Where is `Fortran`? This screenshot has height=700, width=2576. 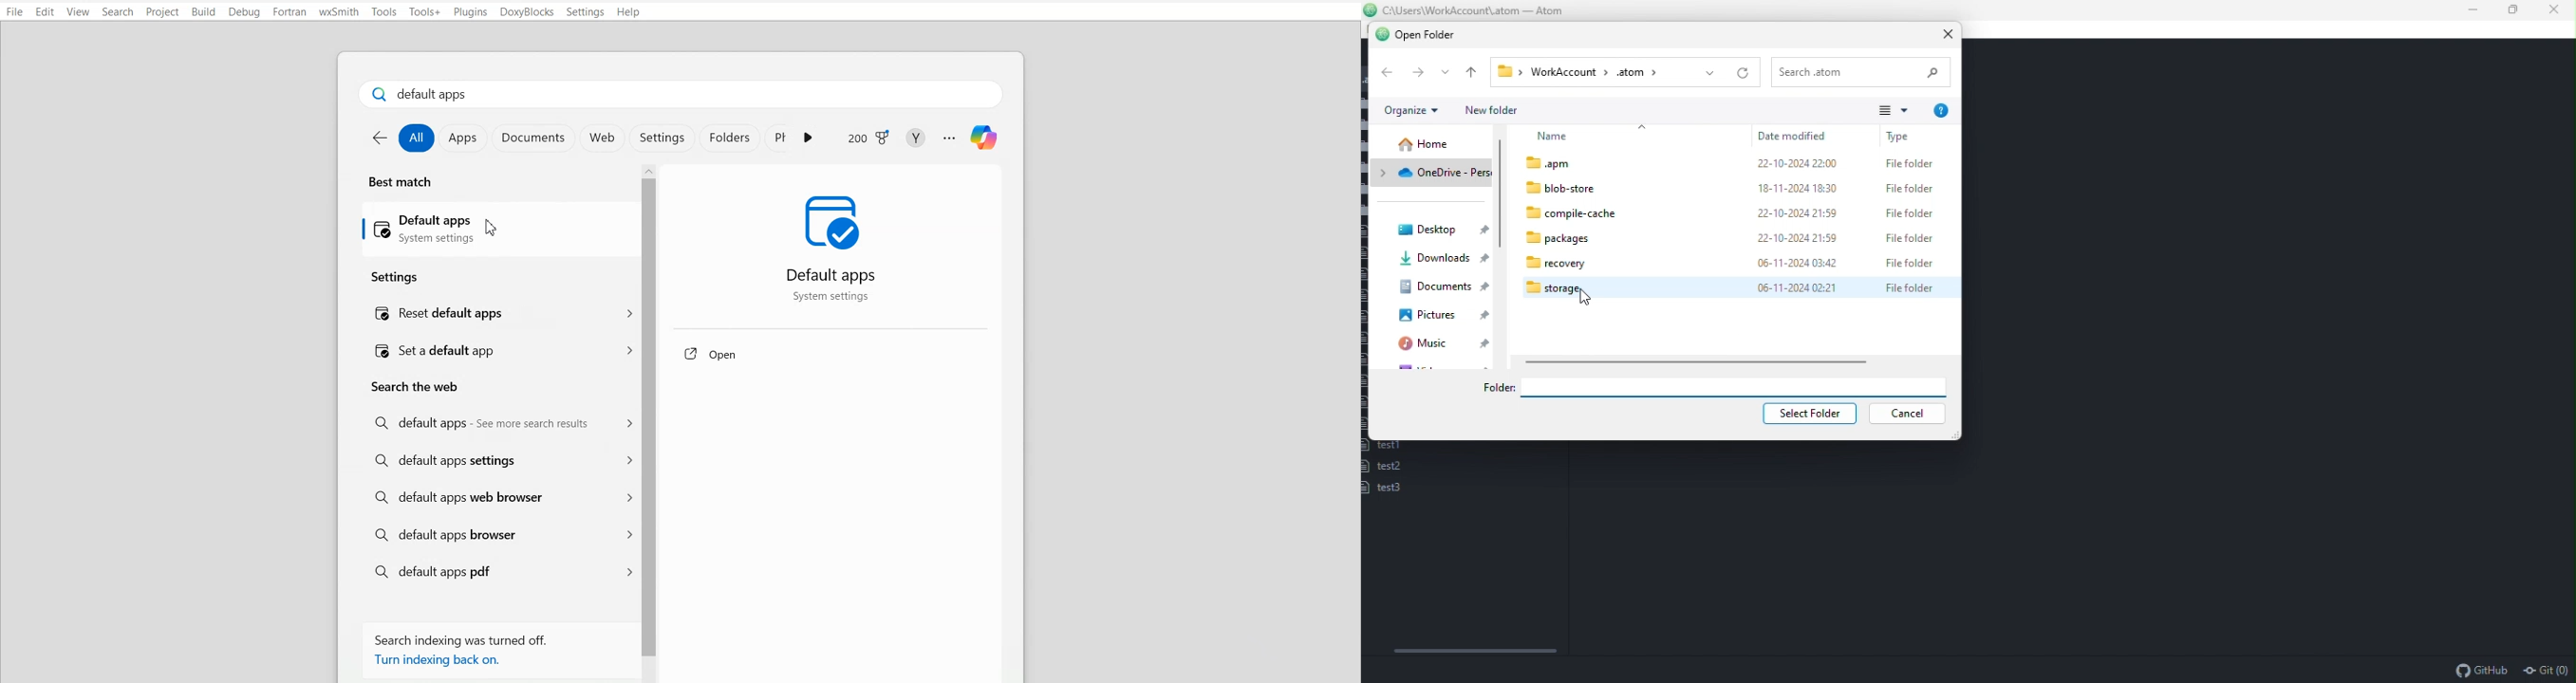 Fortran is located at coordinates (291, 12).